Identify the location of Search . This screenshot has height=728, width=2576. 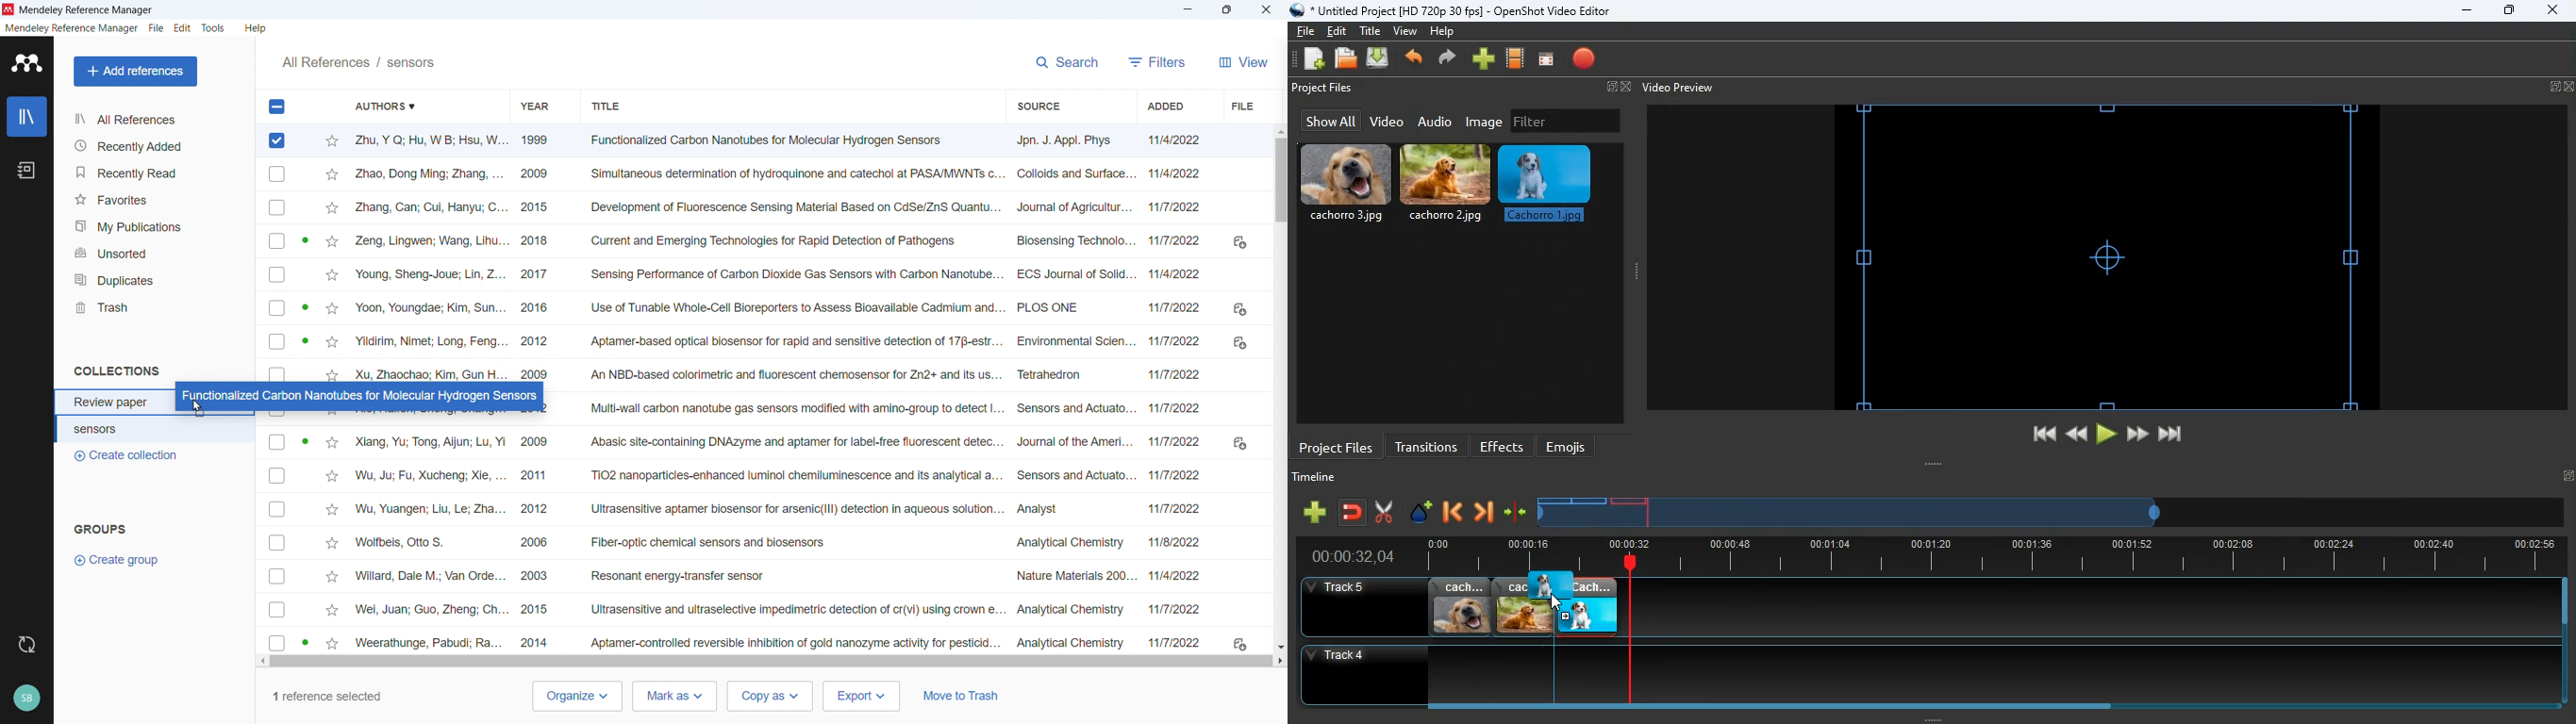
(1066, 62).